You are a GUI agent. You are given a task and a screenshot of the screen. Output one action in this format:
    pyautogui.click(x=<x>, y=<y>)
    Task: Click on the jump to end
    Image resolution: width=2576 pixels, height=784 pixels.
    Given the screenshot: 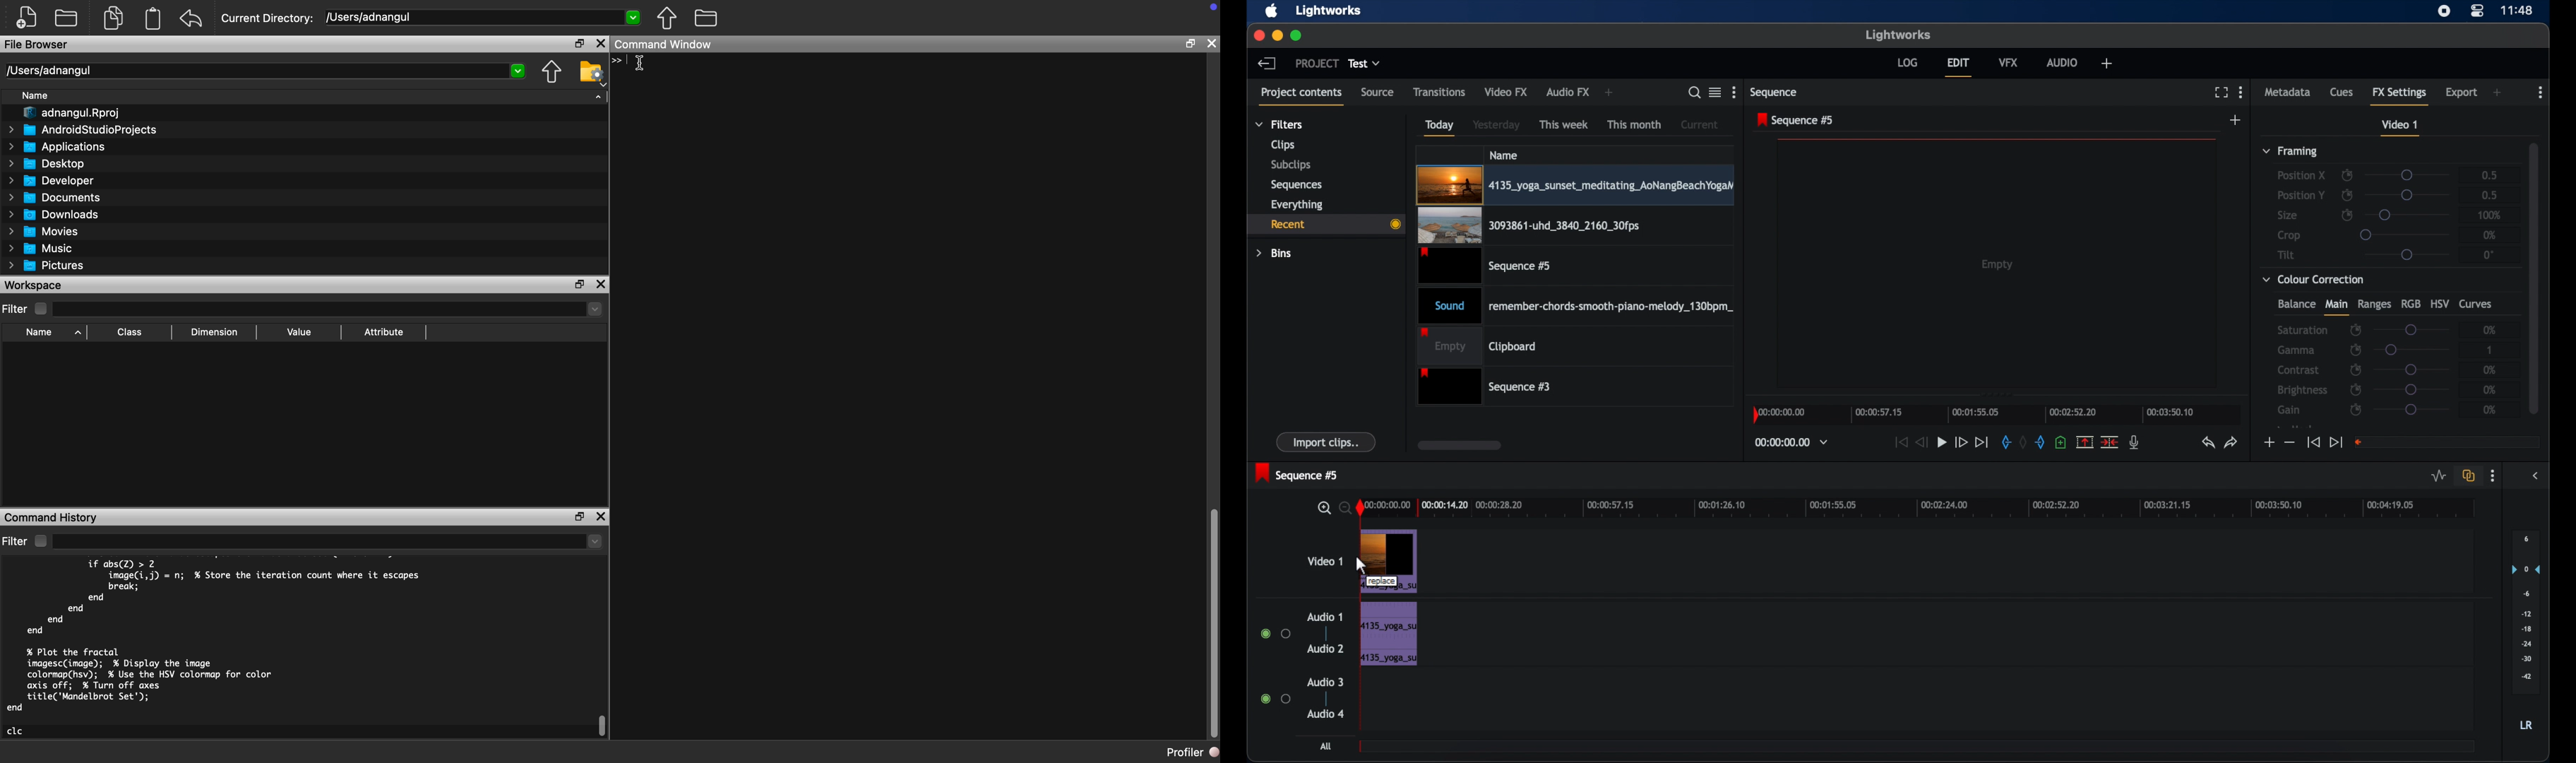 What is the action you would take?
    pyautogui.click(x=1982, y=442)
    